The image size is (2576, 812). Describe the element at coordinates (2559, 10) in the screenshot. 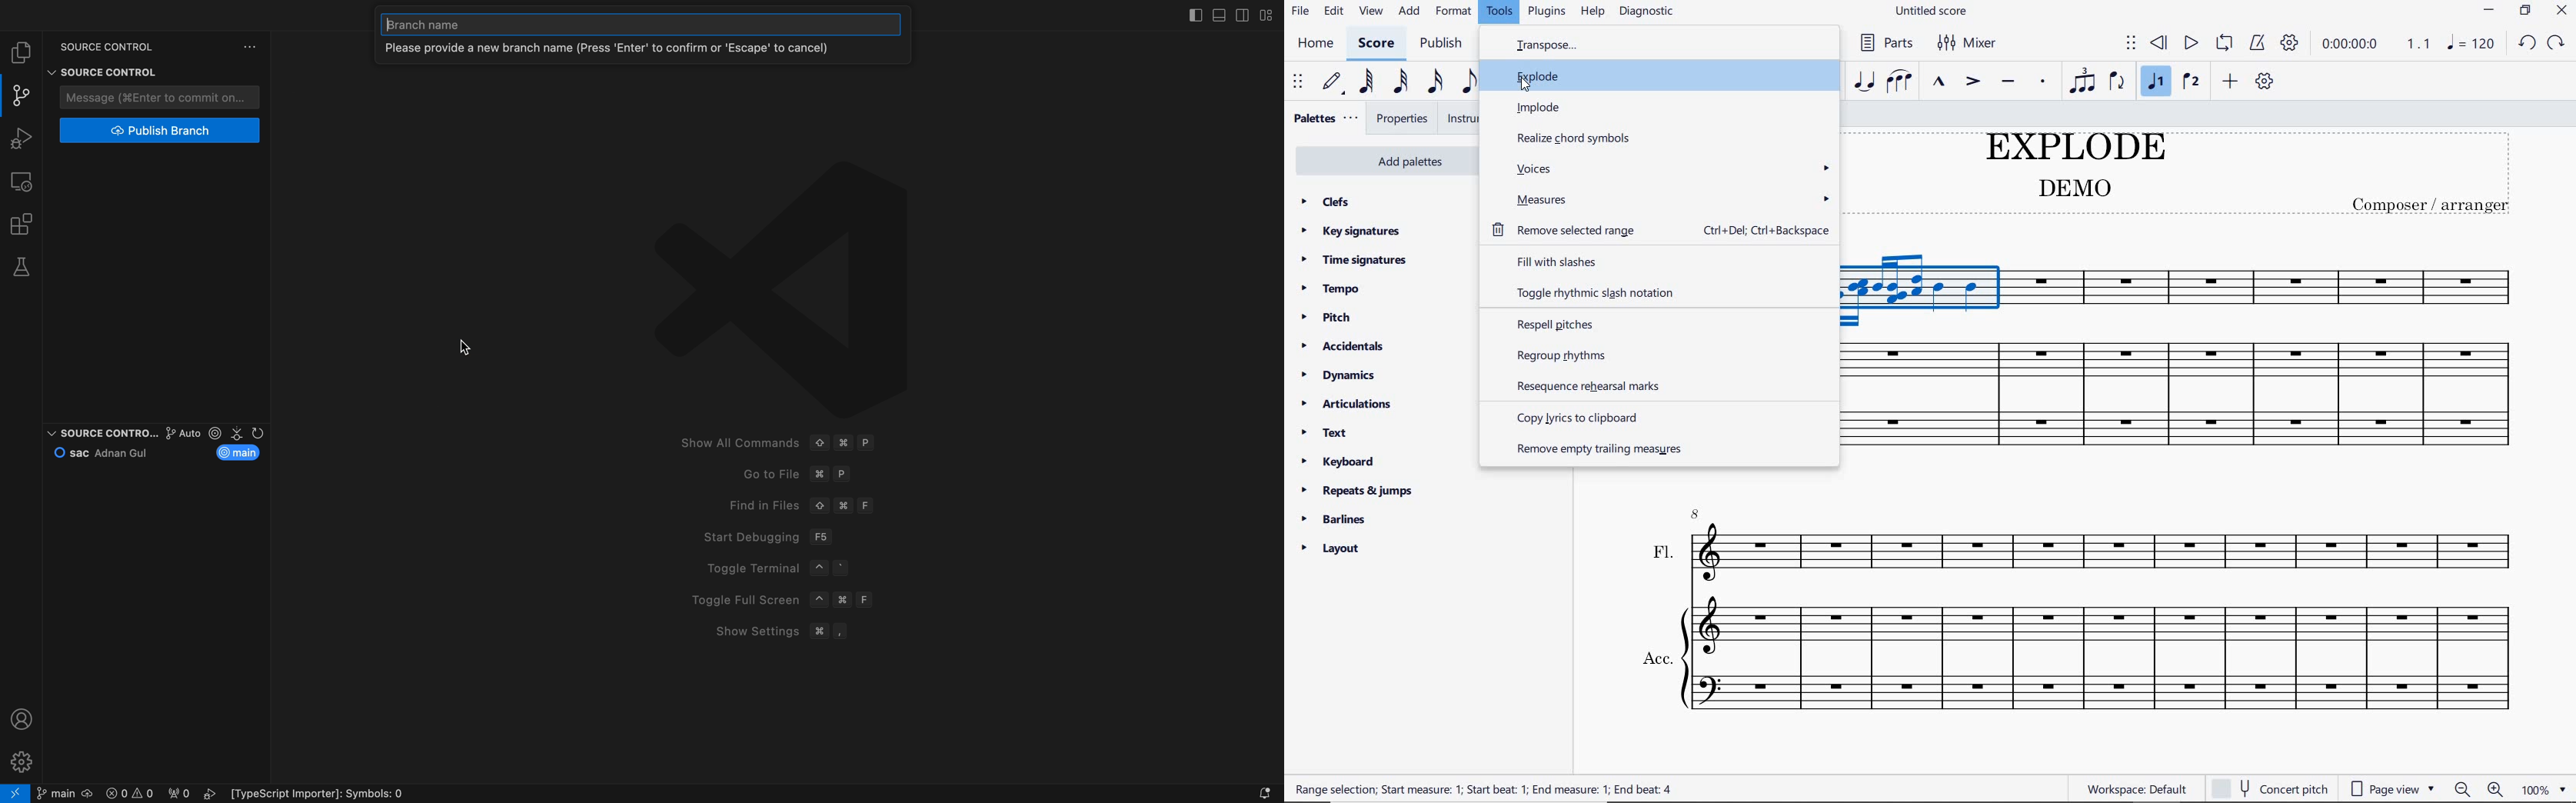

I see `close` at that location.